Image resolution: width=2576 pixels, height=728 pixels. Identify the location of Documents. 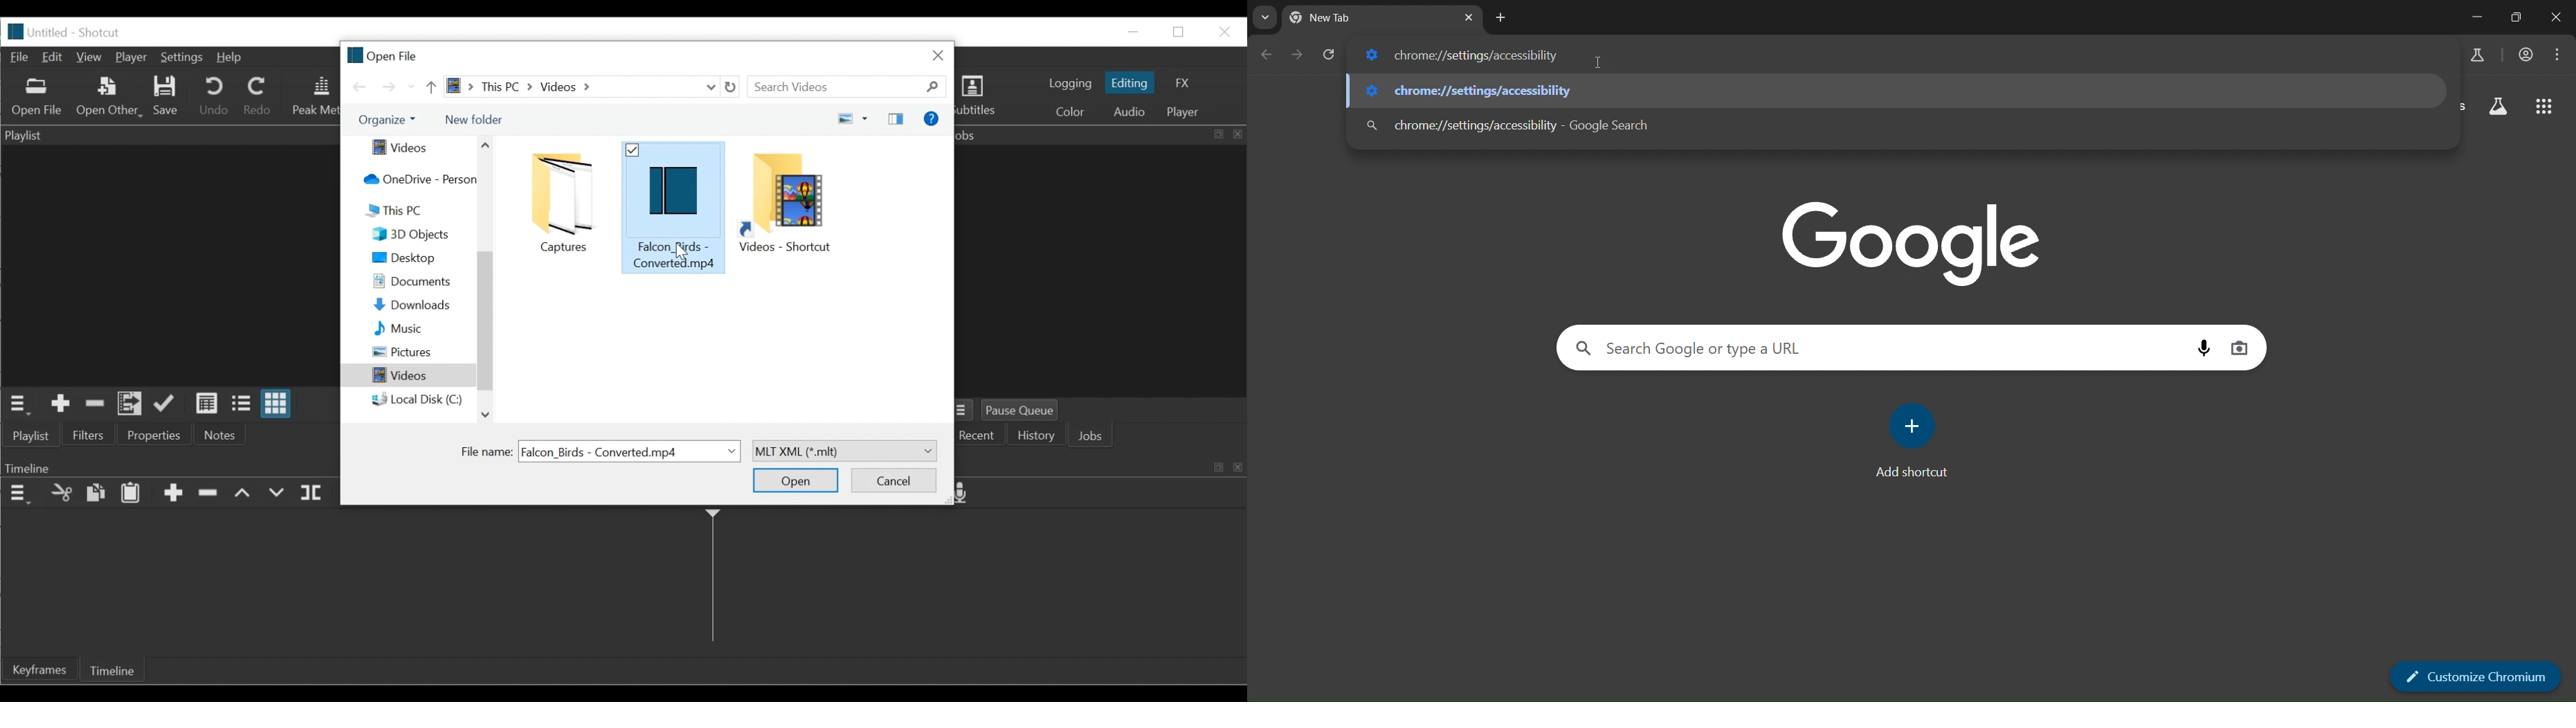
(420, 283).